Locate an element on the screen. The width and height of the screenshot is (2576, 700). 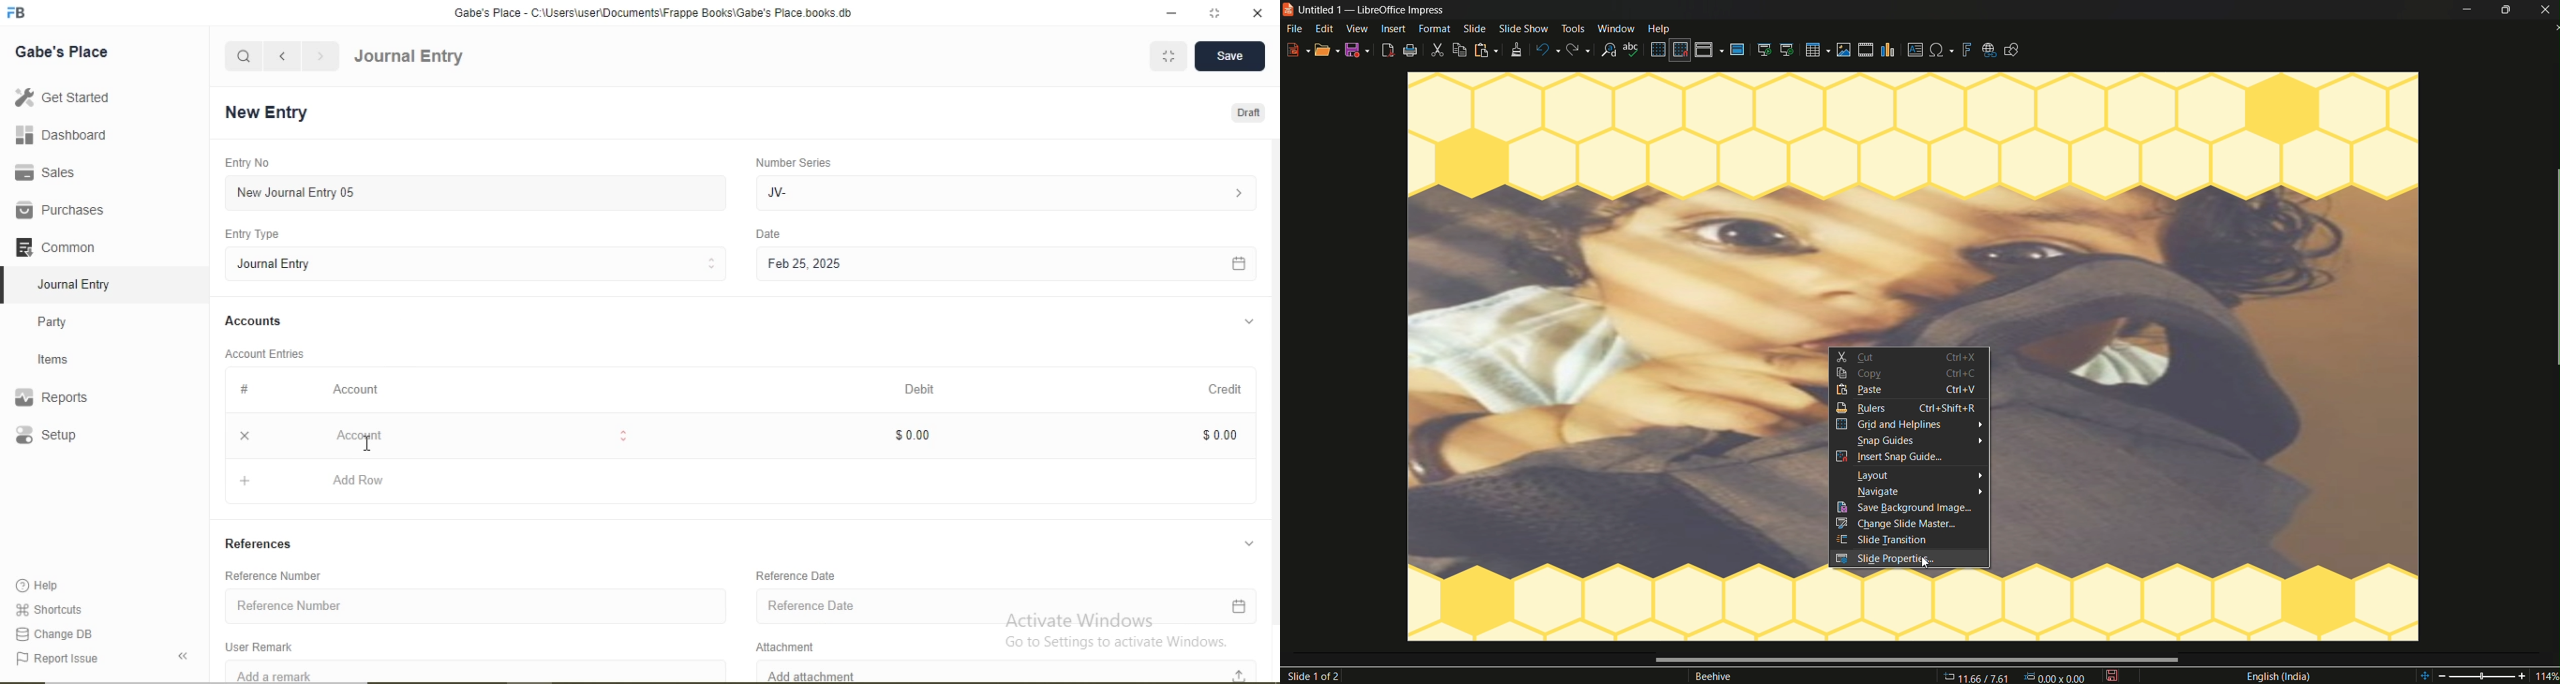
Gabe's Place is located at coordinates (64, 51).